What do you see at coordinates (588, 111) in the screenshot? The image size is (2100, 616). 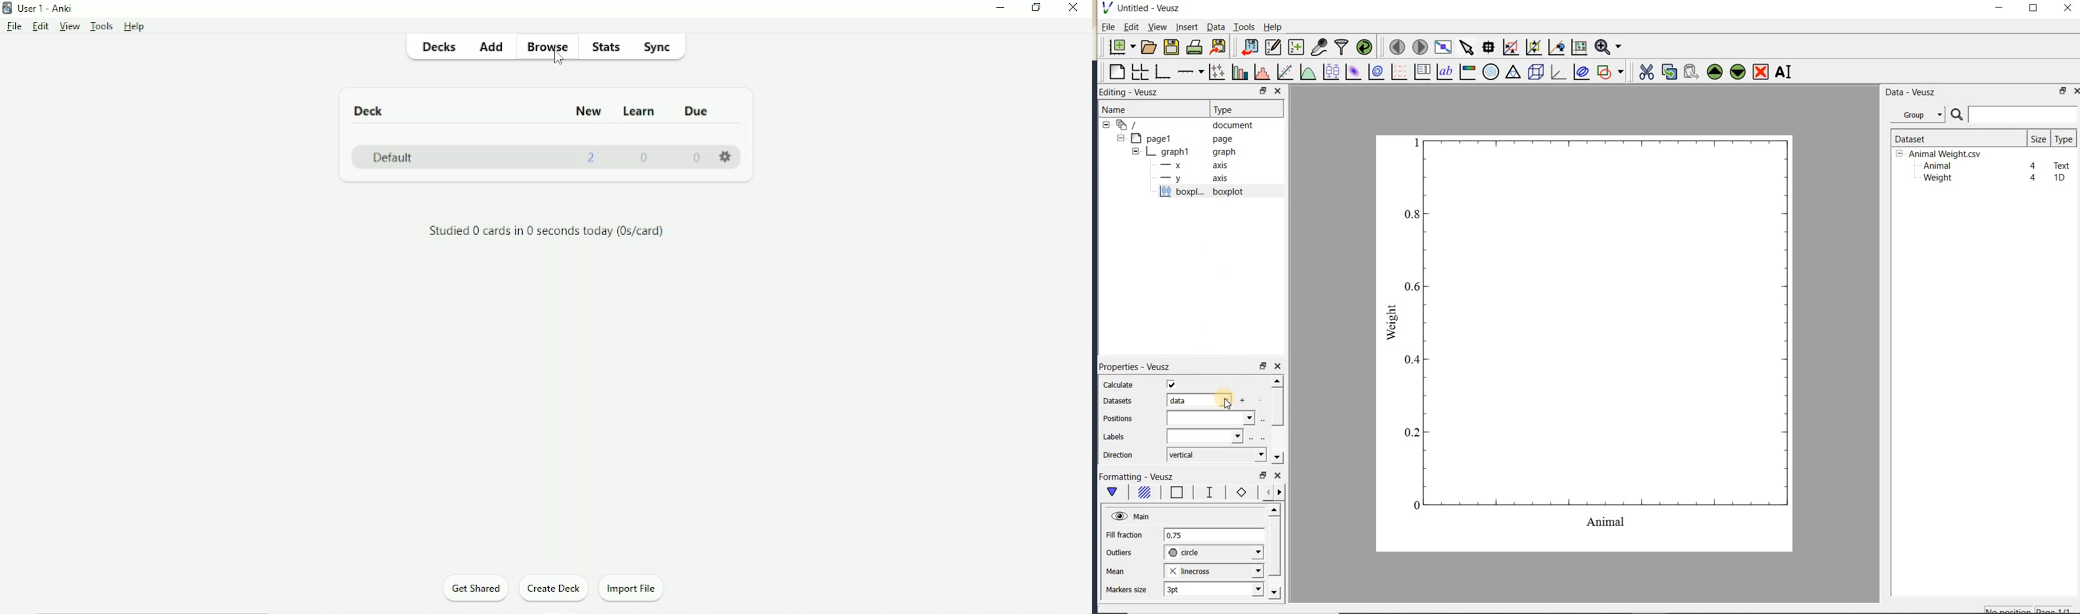 I see `New` at bounding box center [588, 111].